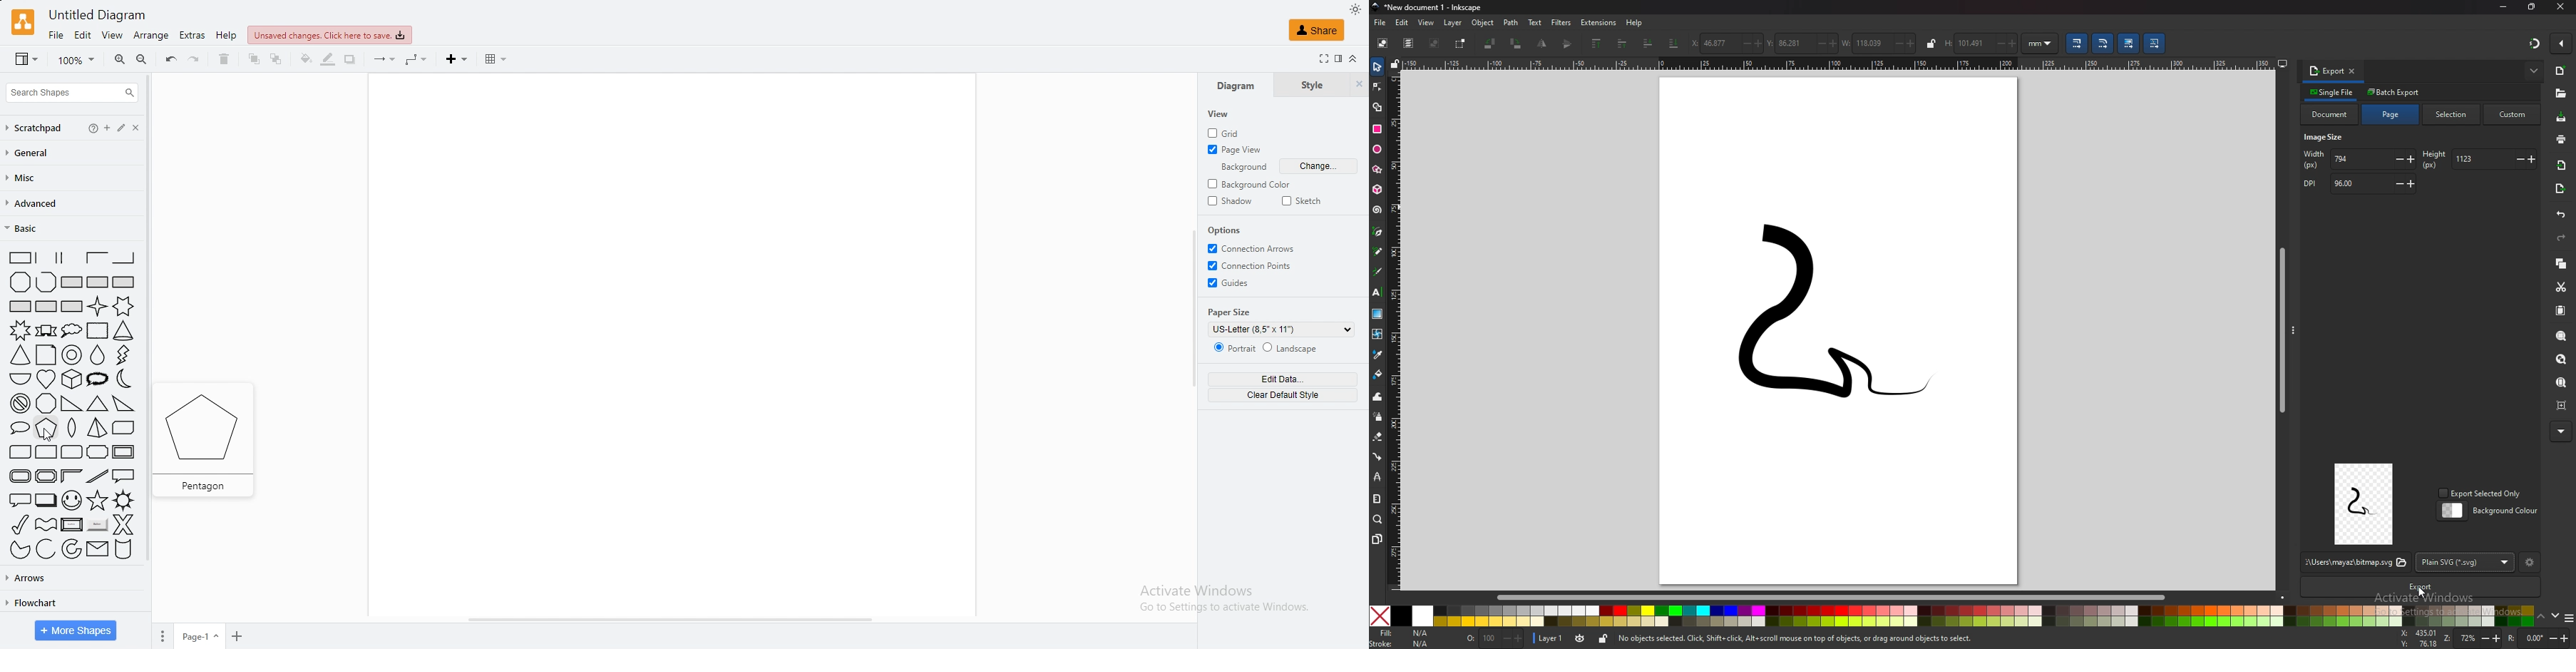 Image resolution: width=2576 pixels, height=672 pixels. I want to click on pages, so click(1377, 539).